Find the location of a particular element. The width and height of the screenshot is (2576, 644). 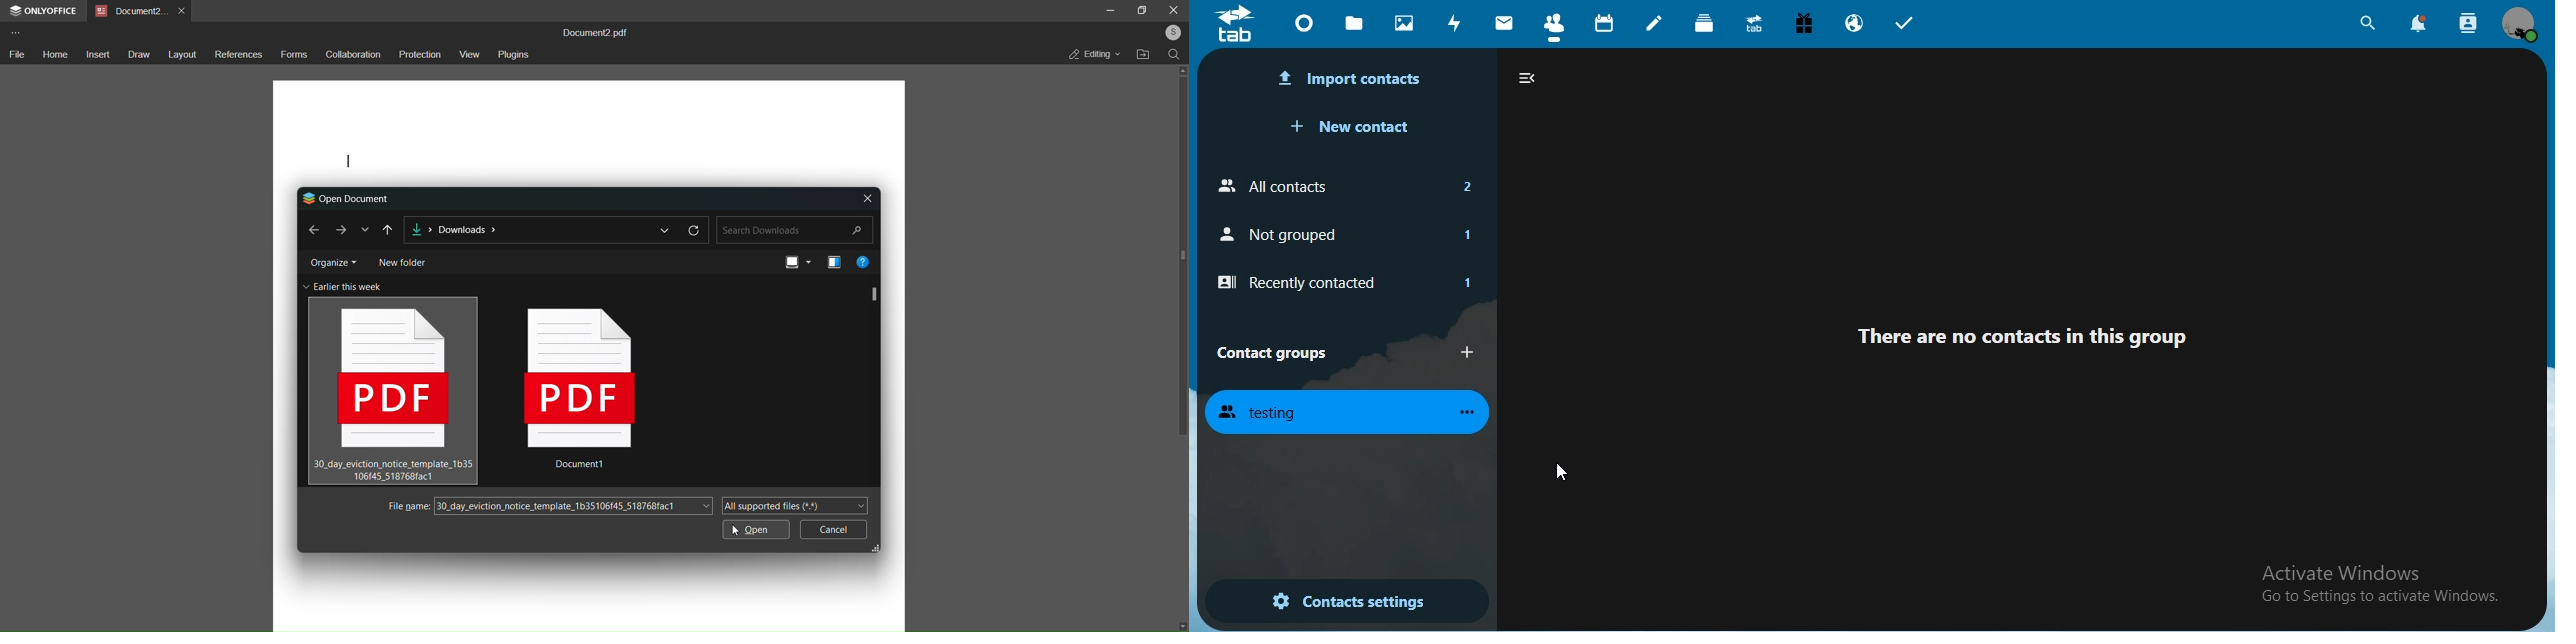

deck is located at coordinates (1706, 23).